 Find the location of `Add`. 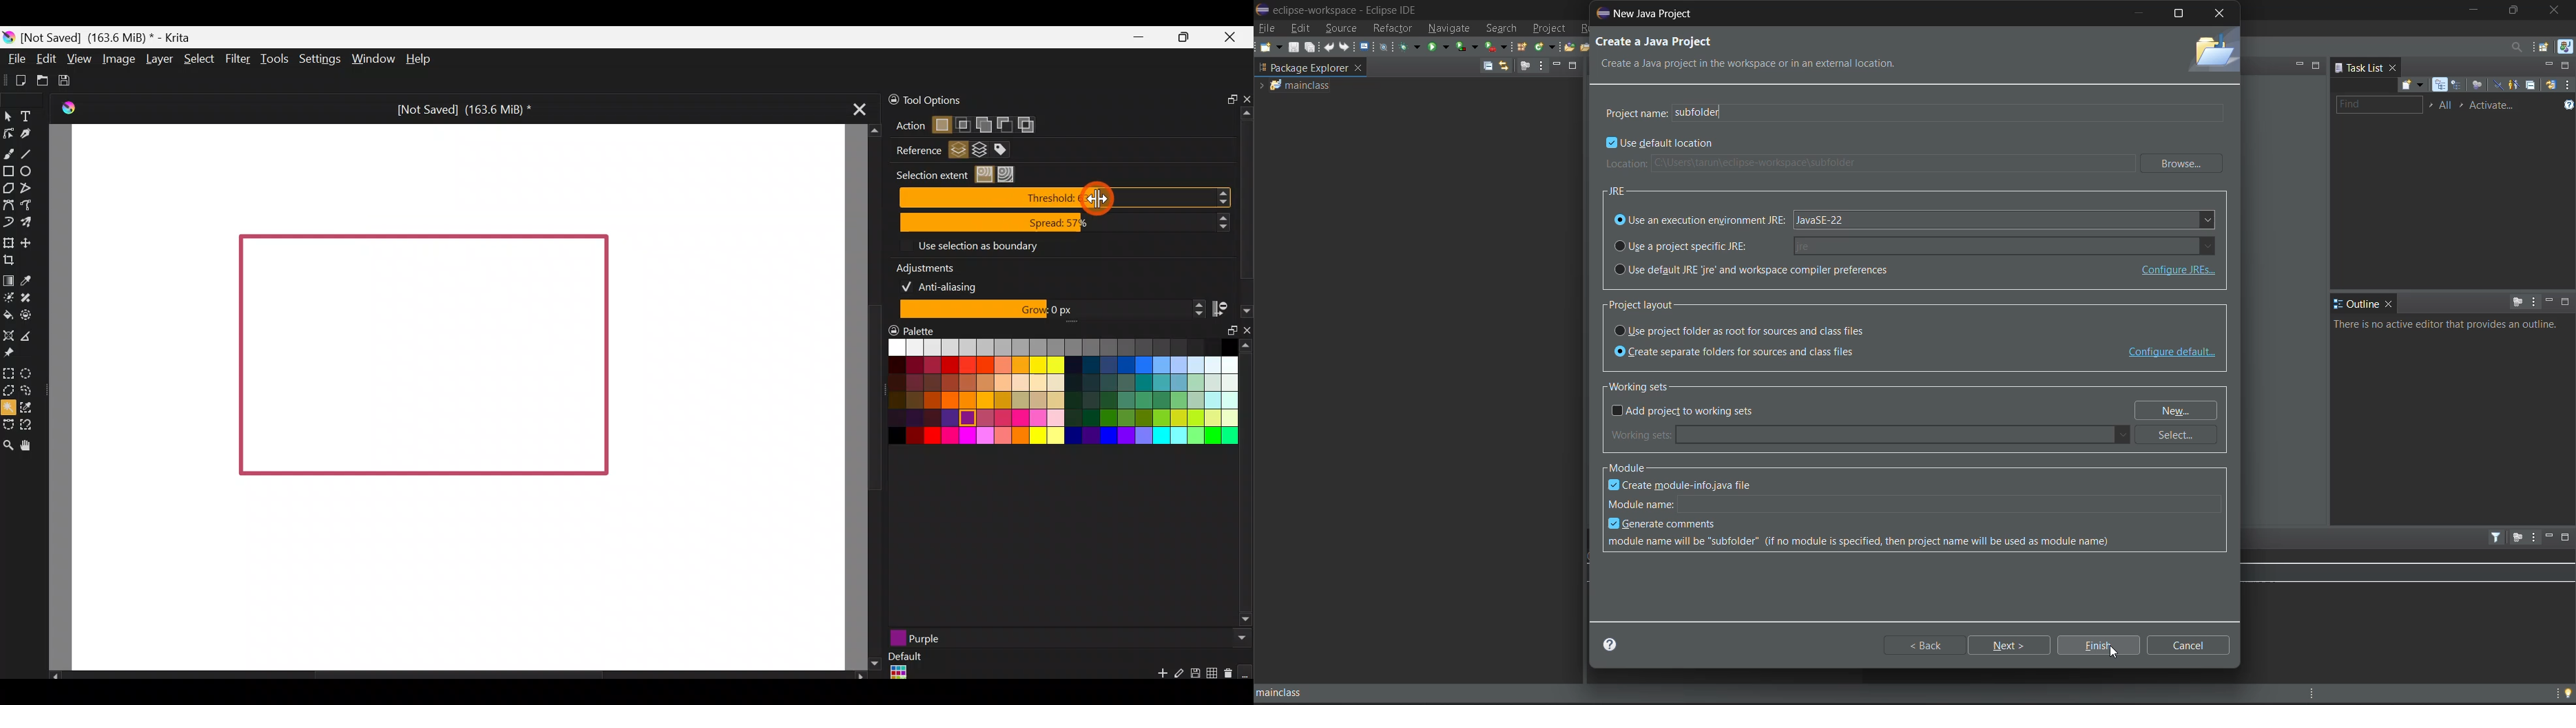

Add is located at coordinates (983, 122).